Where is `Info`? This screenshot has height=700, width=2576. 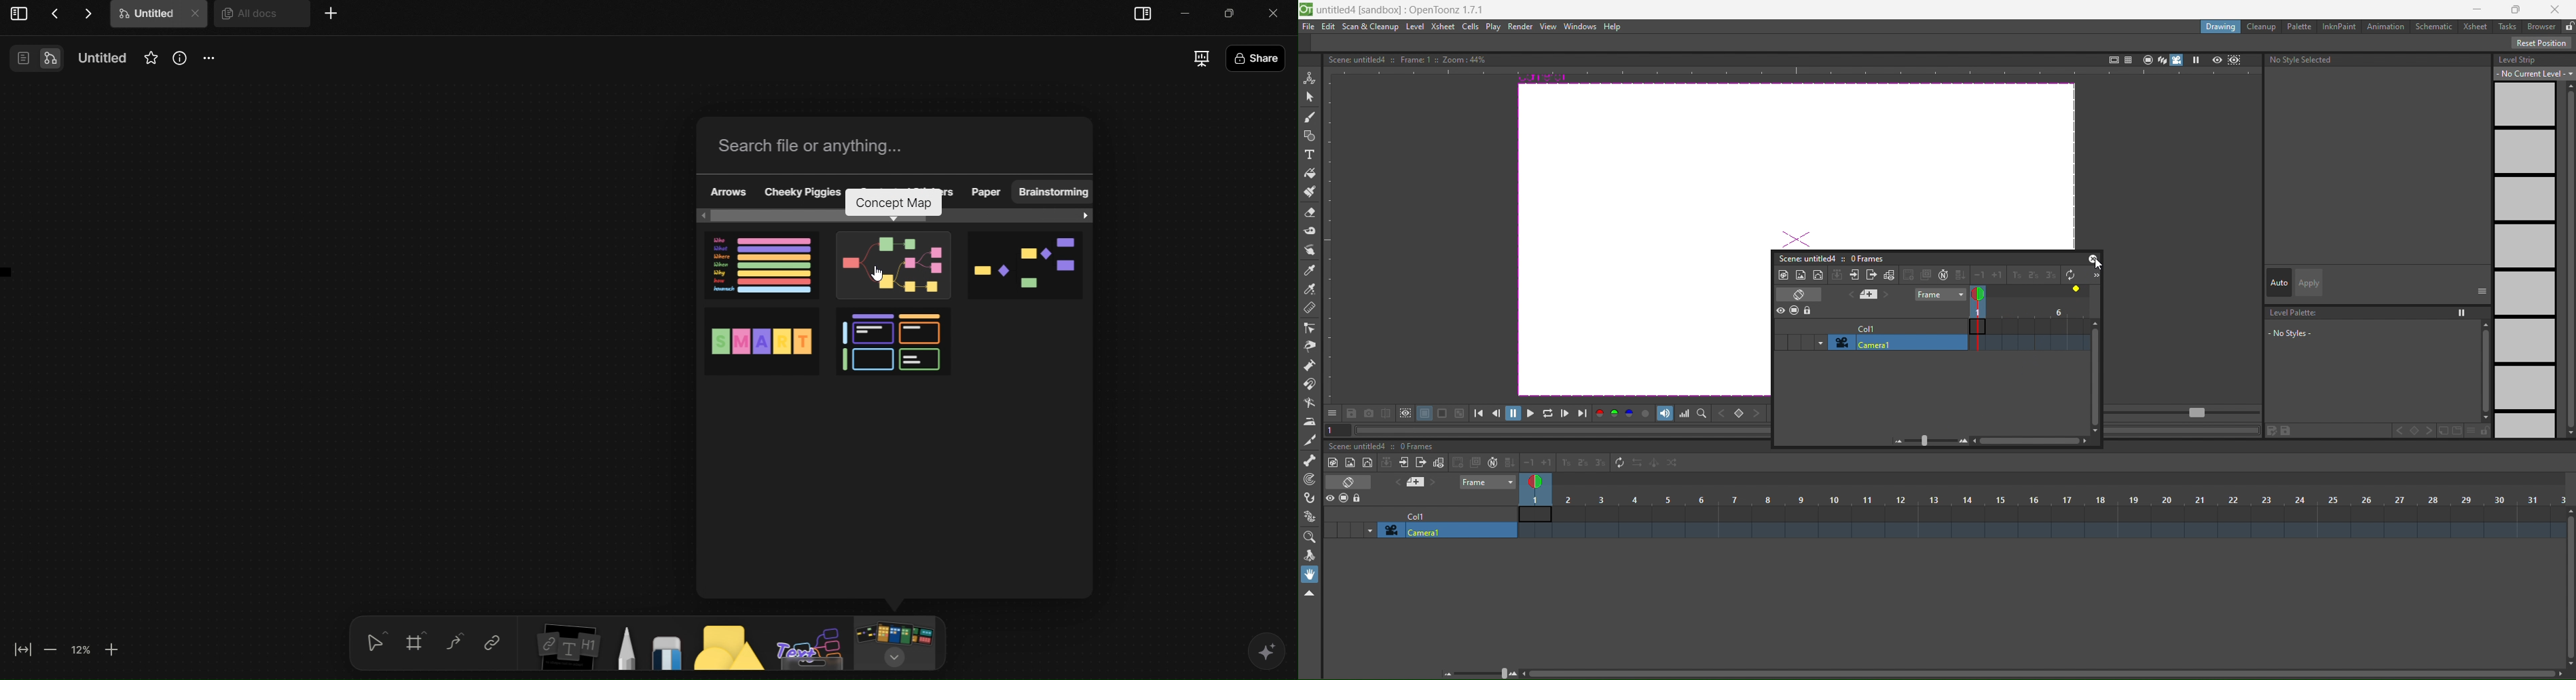
Info is located at coordinates (181, 60).